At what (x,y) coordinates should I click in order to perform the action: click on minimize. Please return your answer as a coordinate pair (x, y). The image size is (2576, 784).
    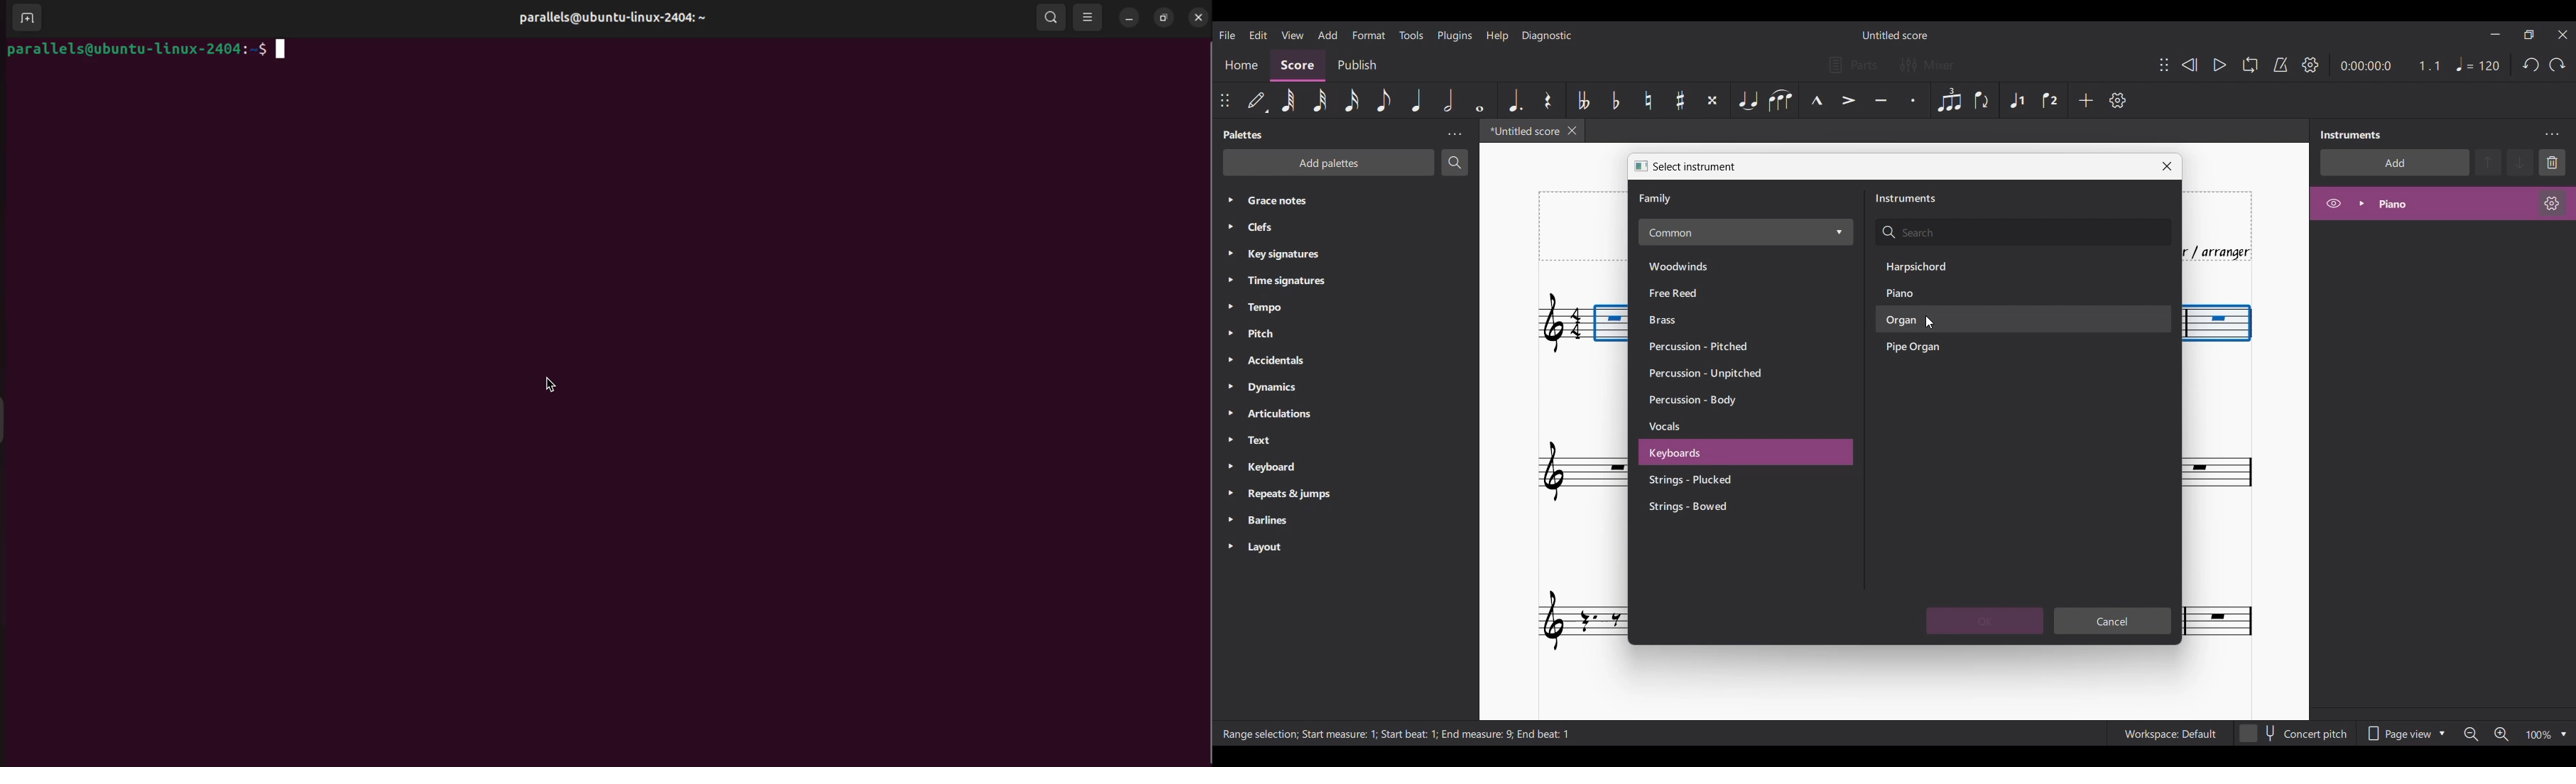
    Looking at the image, I should click on (1128, 16).